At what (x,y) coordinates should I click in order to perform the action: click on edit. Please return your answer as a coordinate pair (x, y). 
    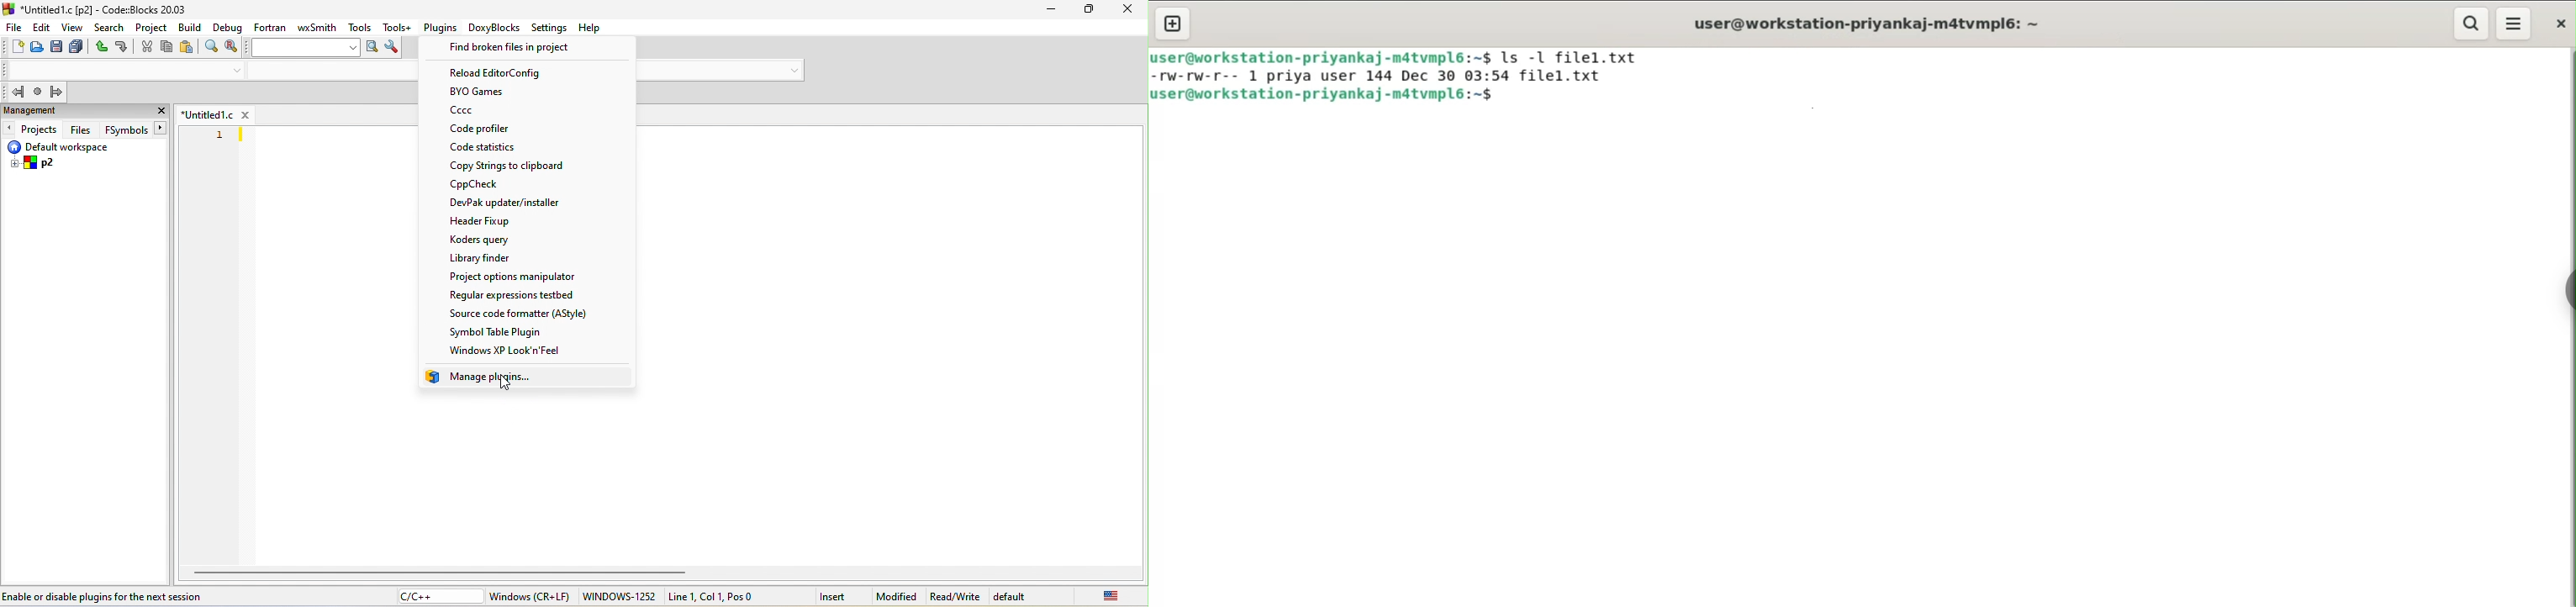
    Looking at the image, I should click on (41, 29).